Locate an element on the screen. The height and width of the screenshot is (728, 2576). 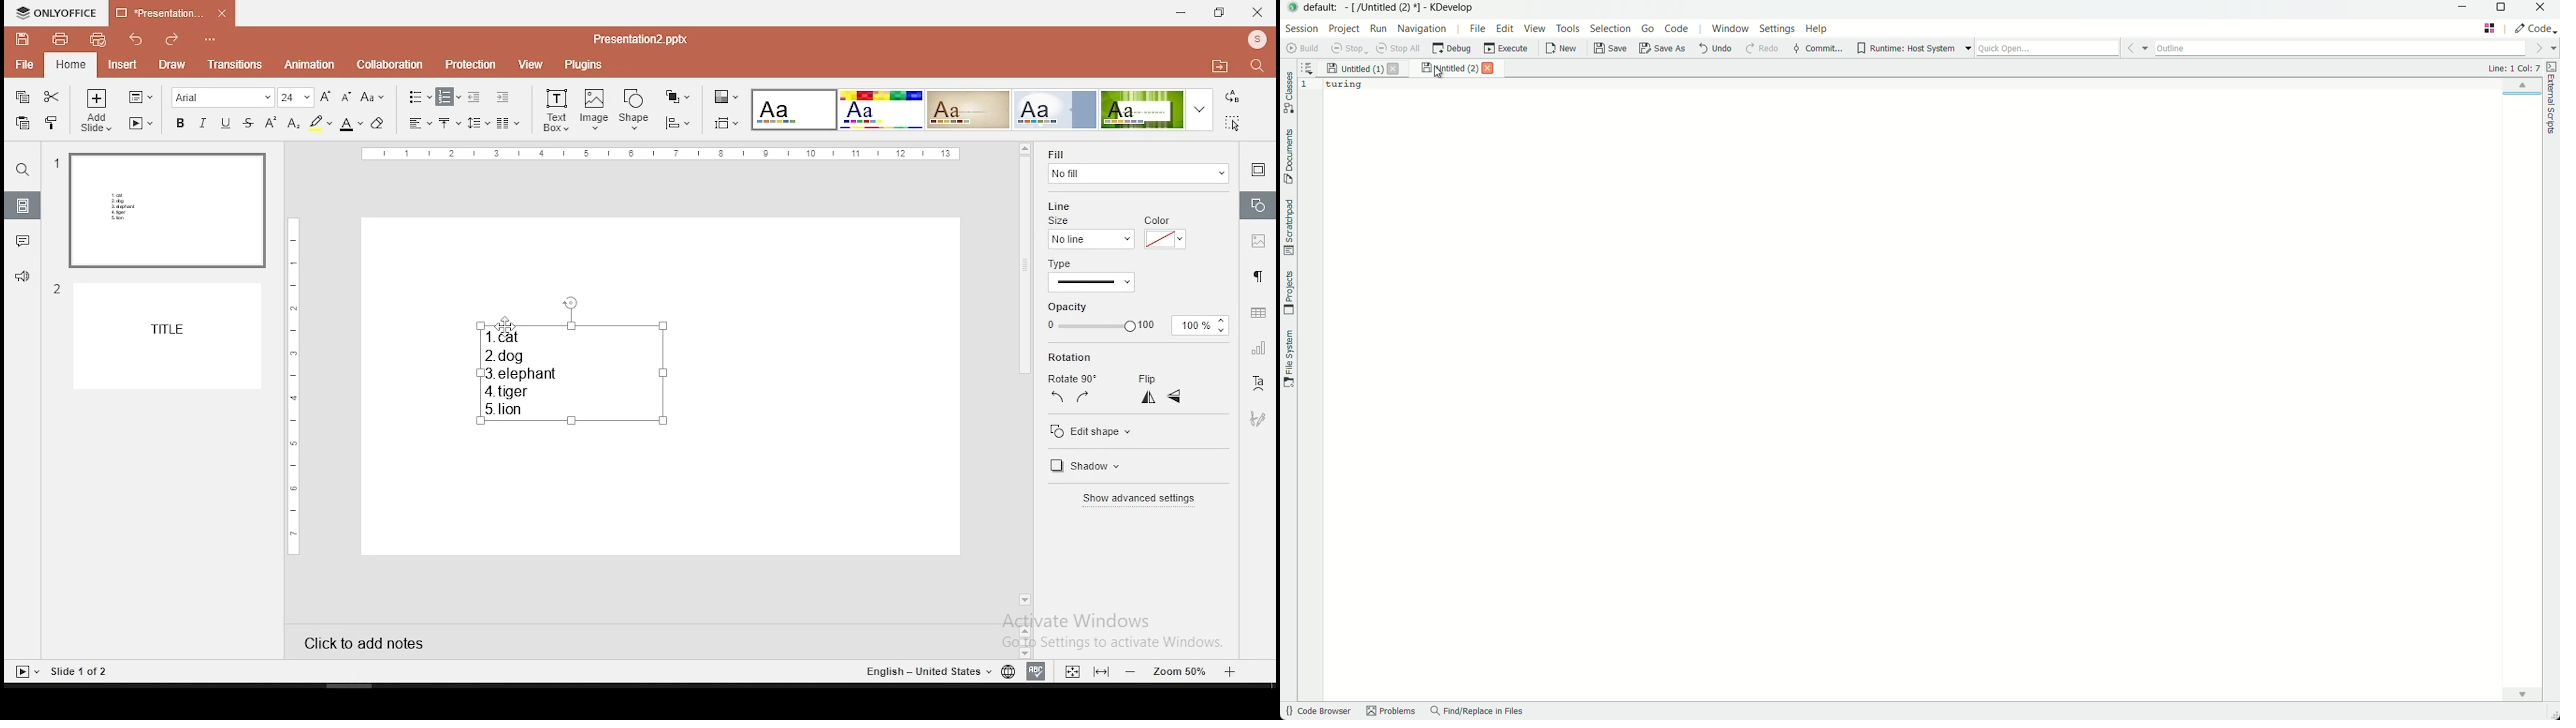
 is located at coordinates (1260, 418).